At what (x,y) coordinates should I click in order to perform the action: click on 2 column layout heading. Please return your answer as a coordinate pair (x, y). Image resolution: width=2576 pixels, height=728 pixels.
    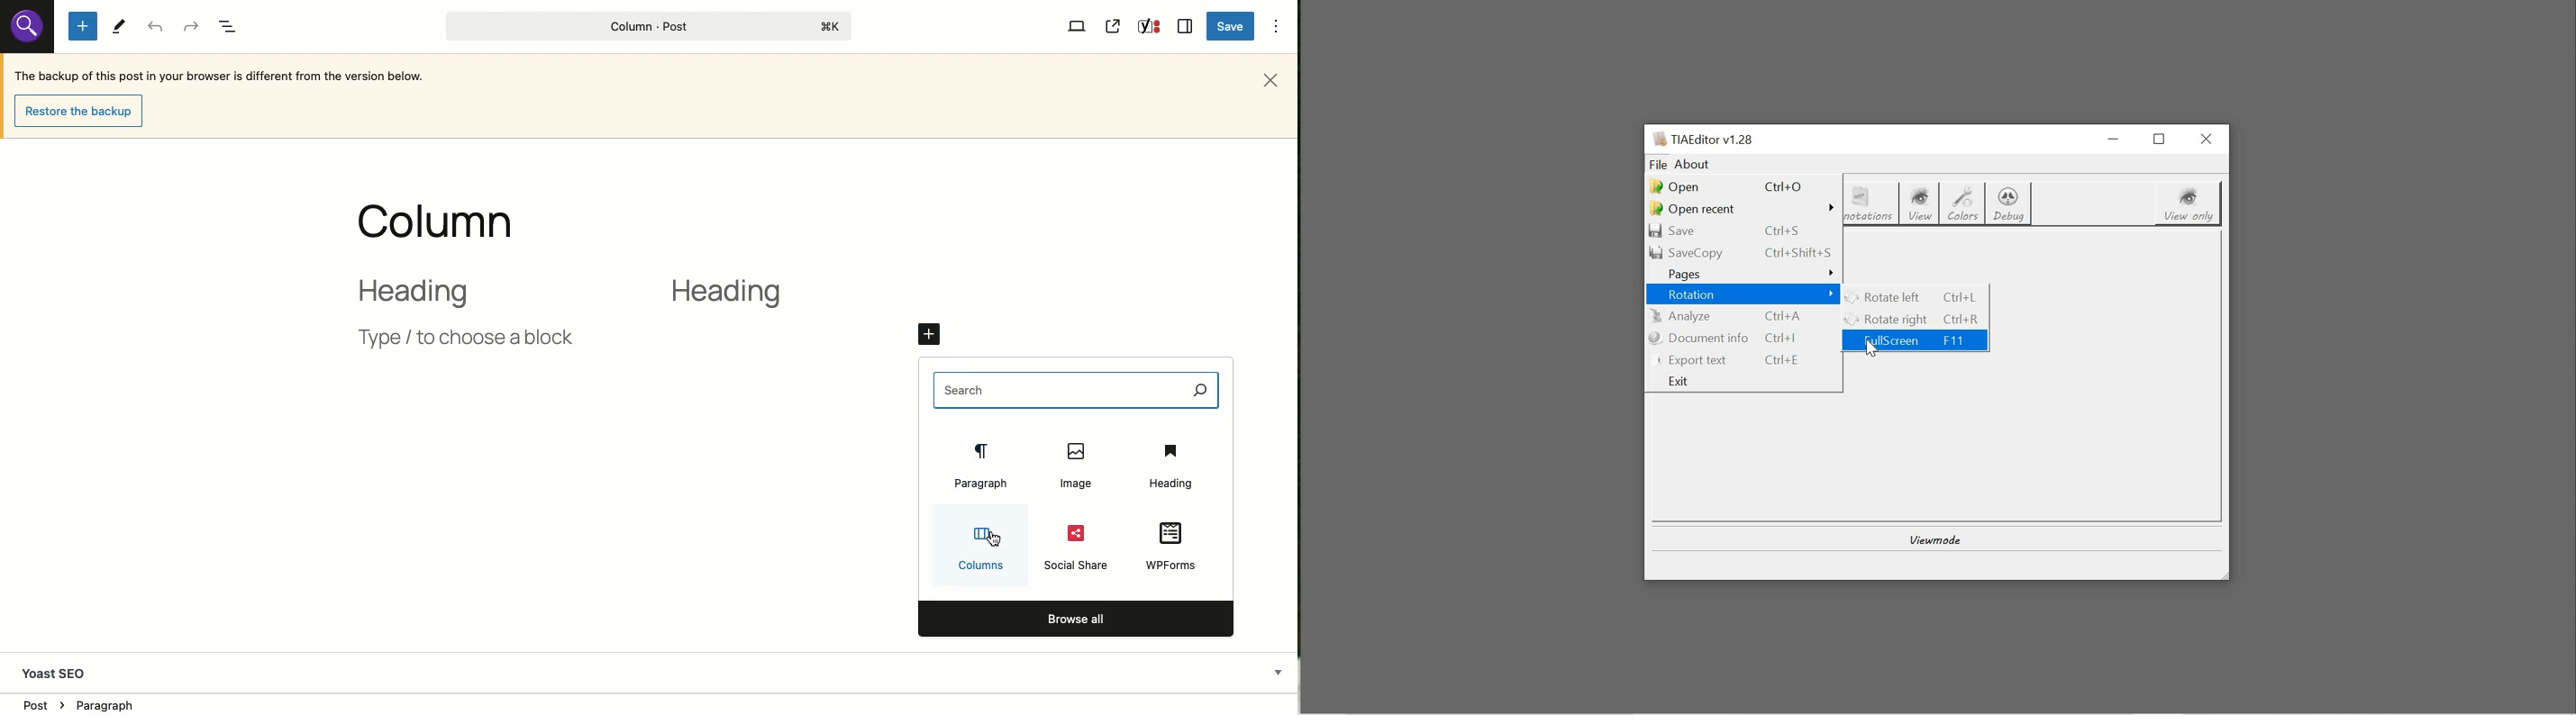
    Looking at the image, I should click on (575, 291).